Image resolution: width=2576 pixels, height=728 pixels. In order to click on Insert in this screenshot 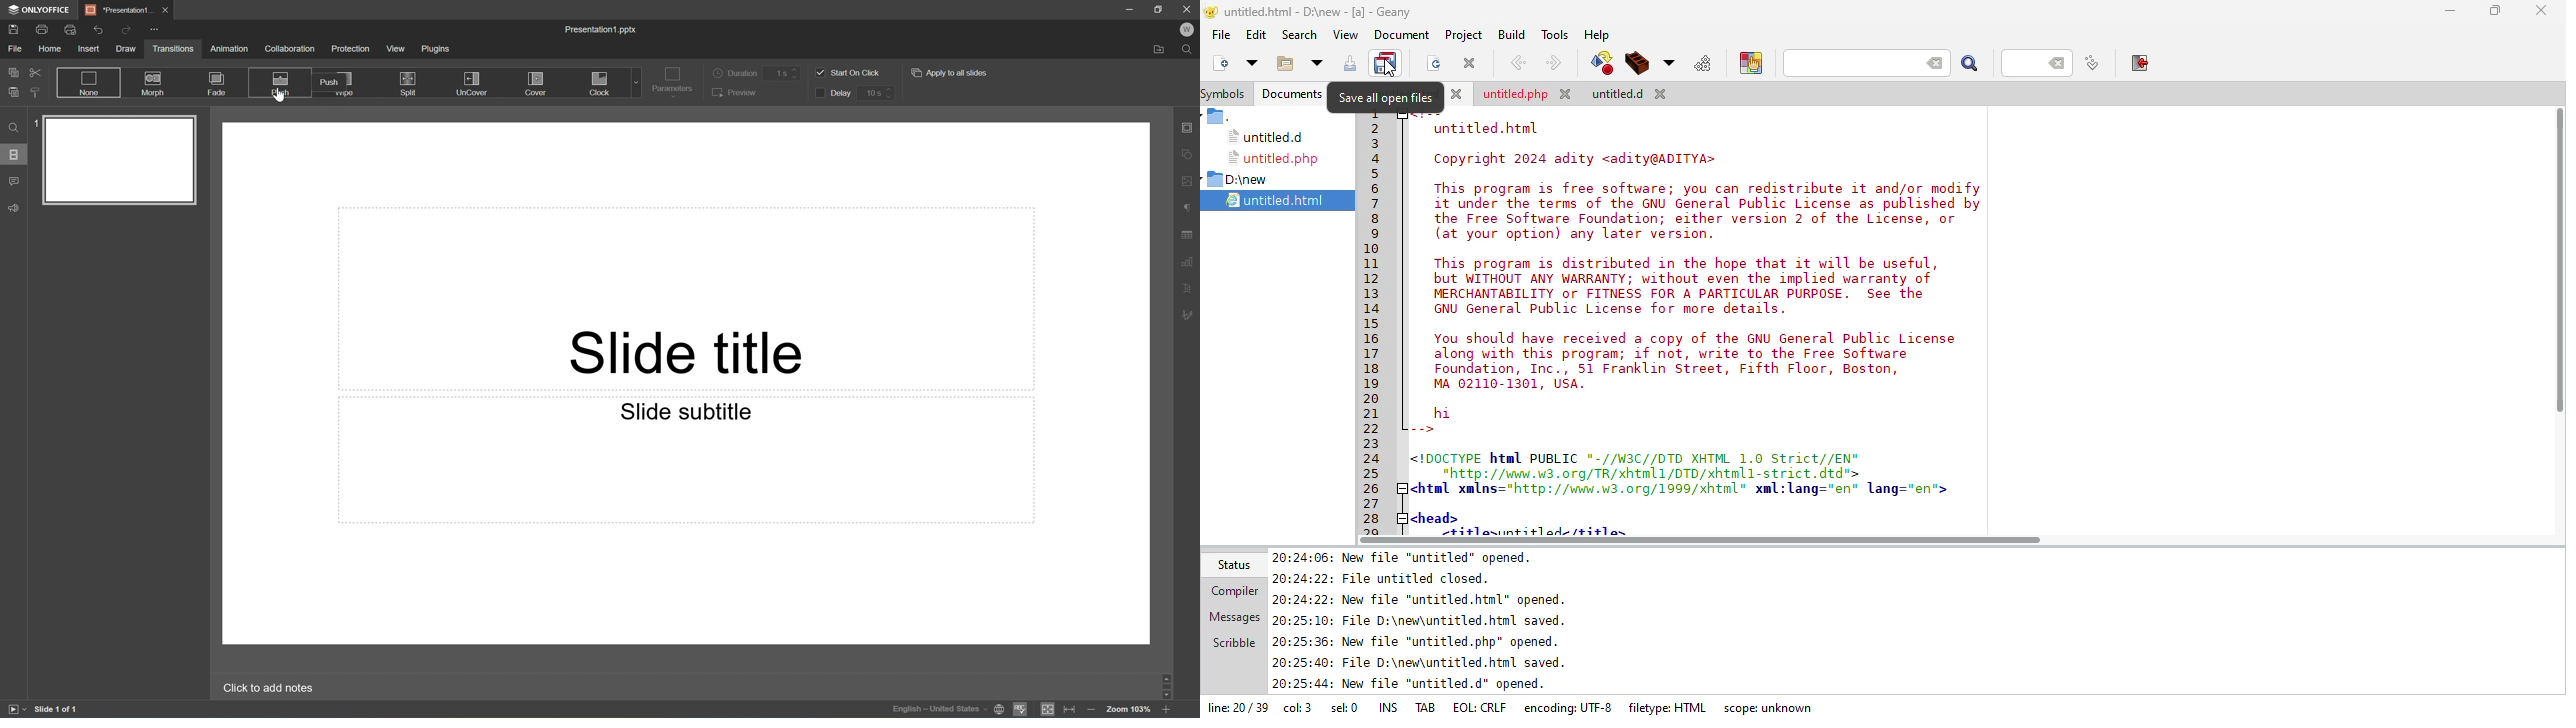, I will do `click(91, 47)`.